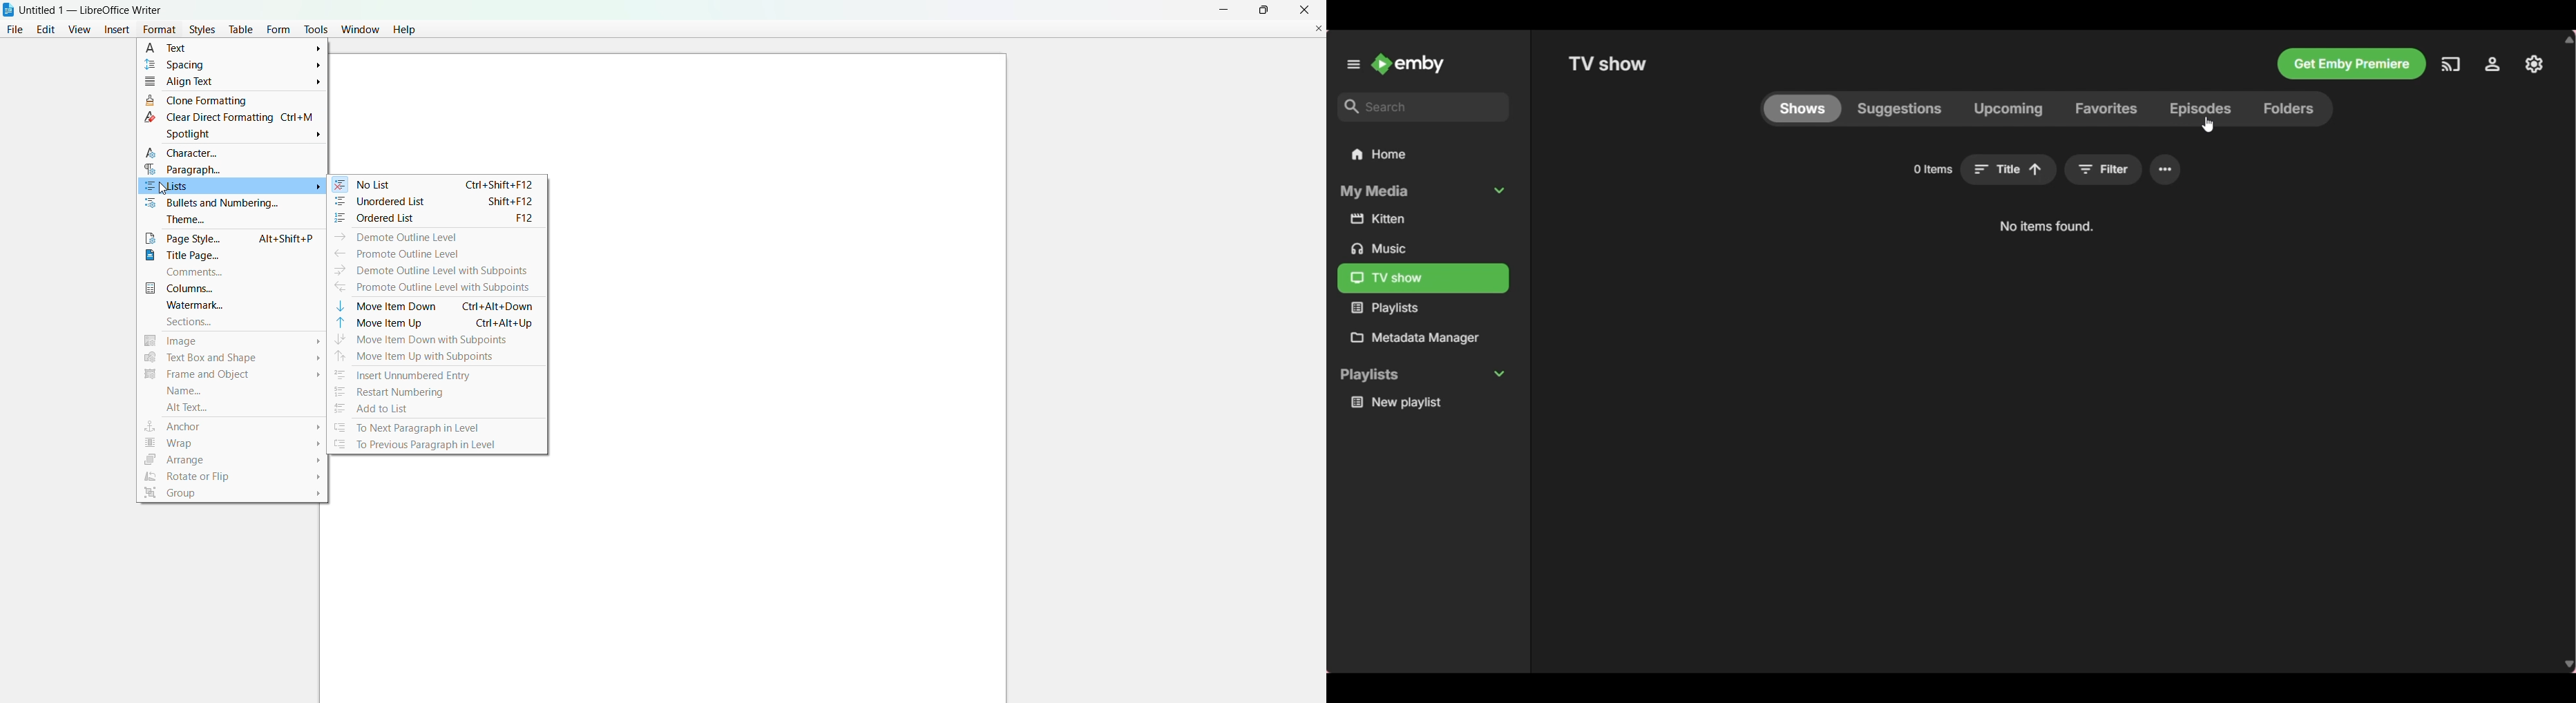 The image size is (2576, 728). What do you see at coordinates (229, 119) in the screenshot?
I see `clear direct formatting Ctrl + M` at bounding box center [229, 119].